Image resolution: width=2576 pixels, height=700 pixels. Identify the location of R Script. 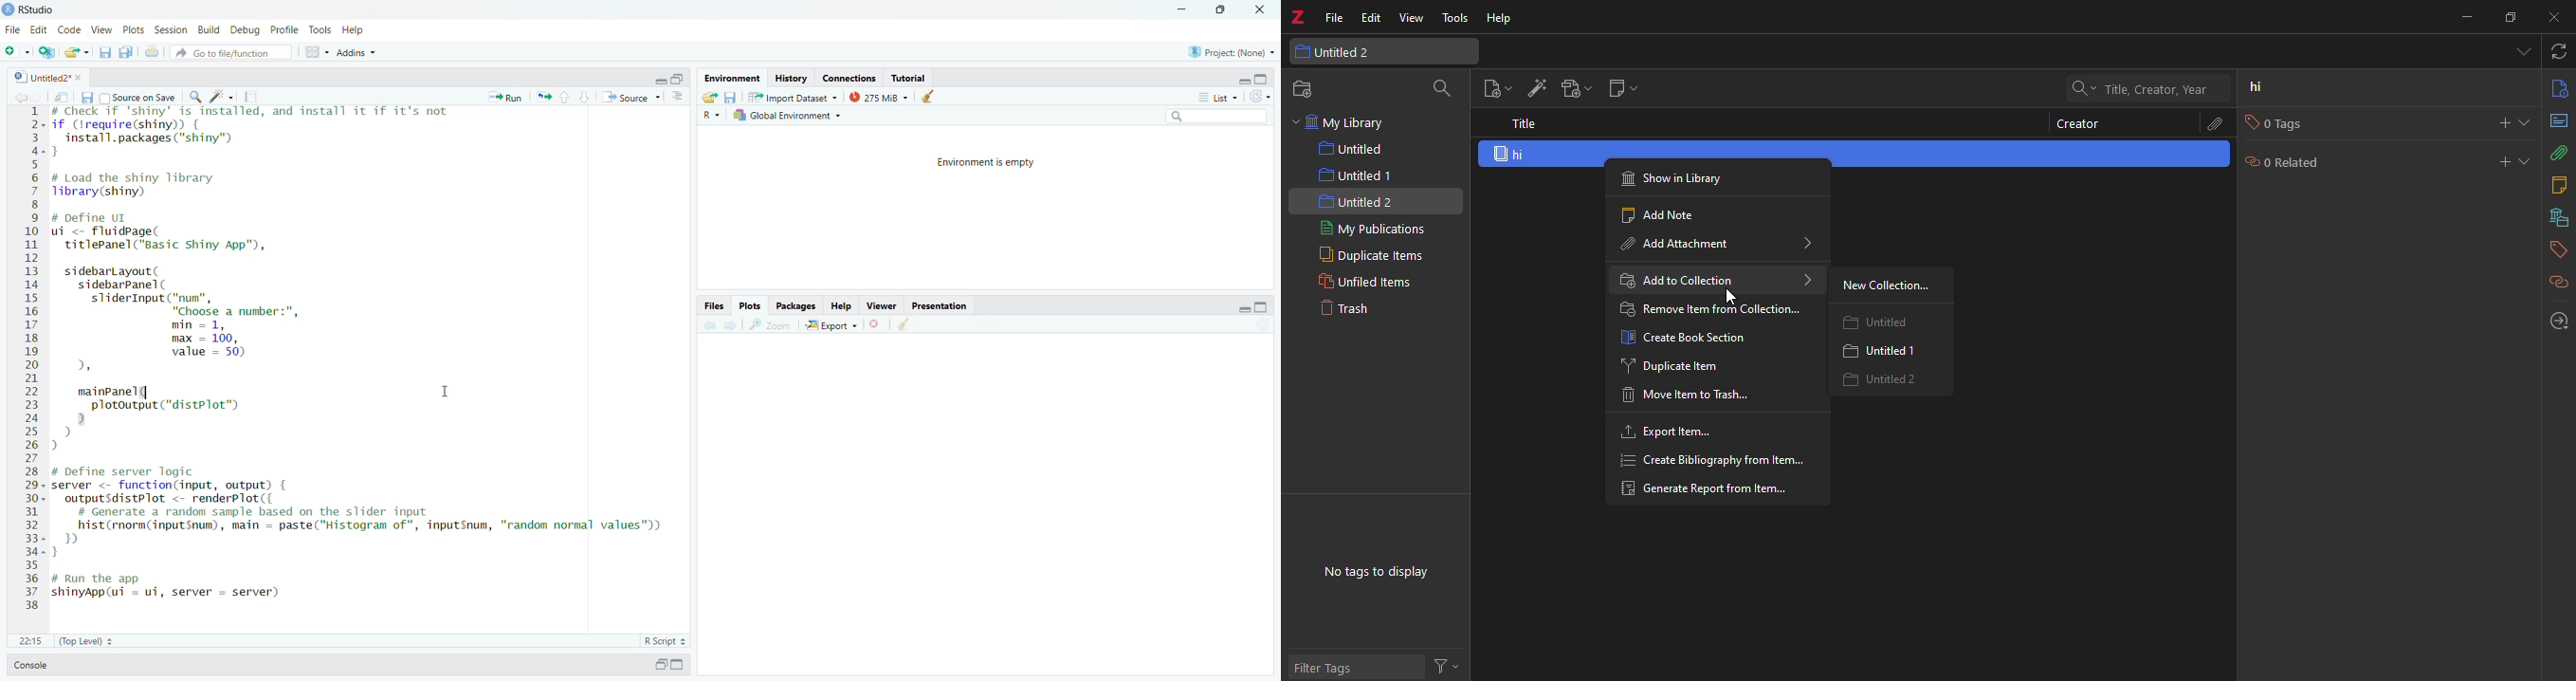
(664, 641).